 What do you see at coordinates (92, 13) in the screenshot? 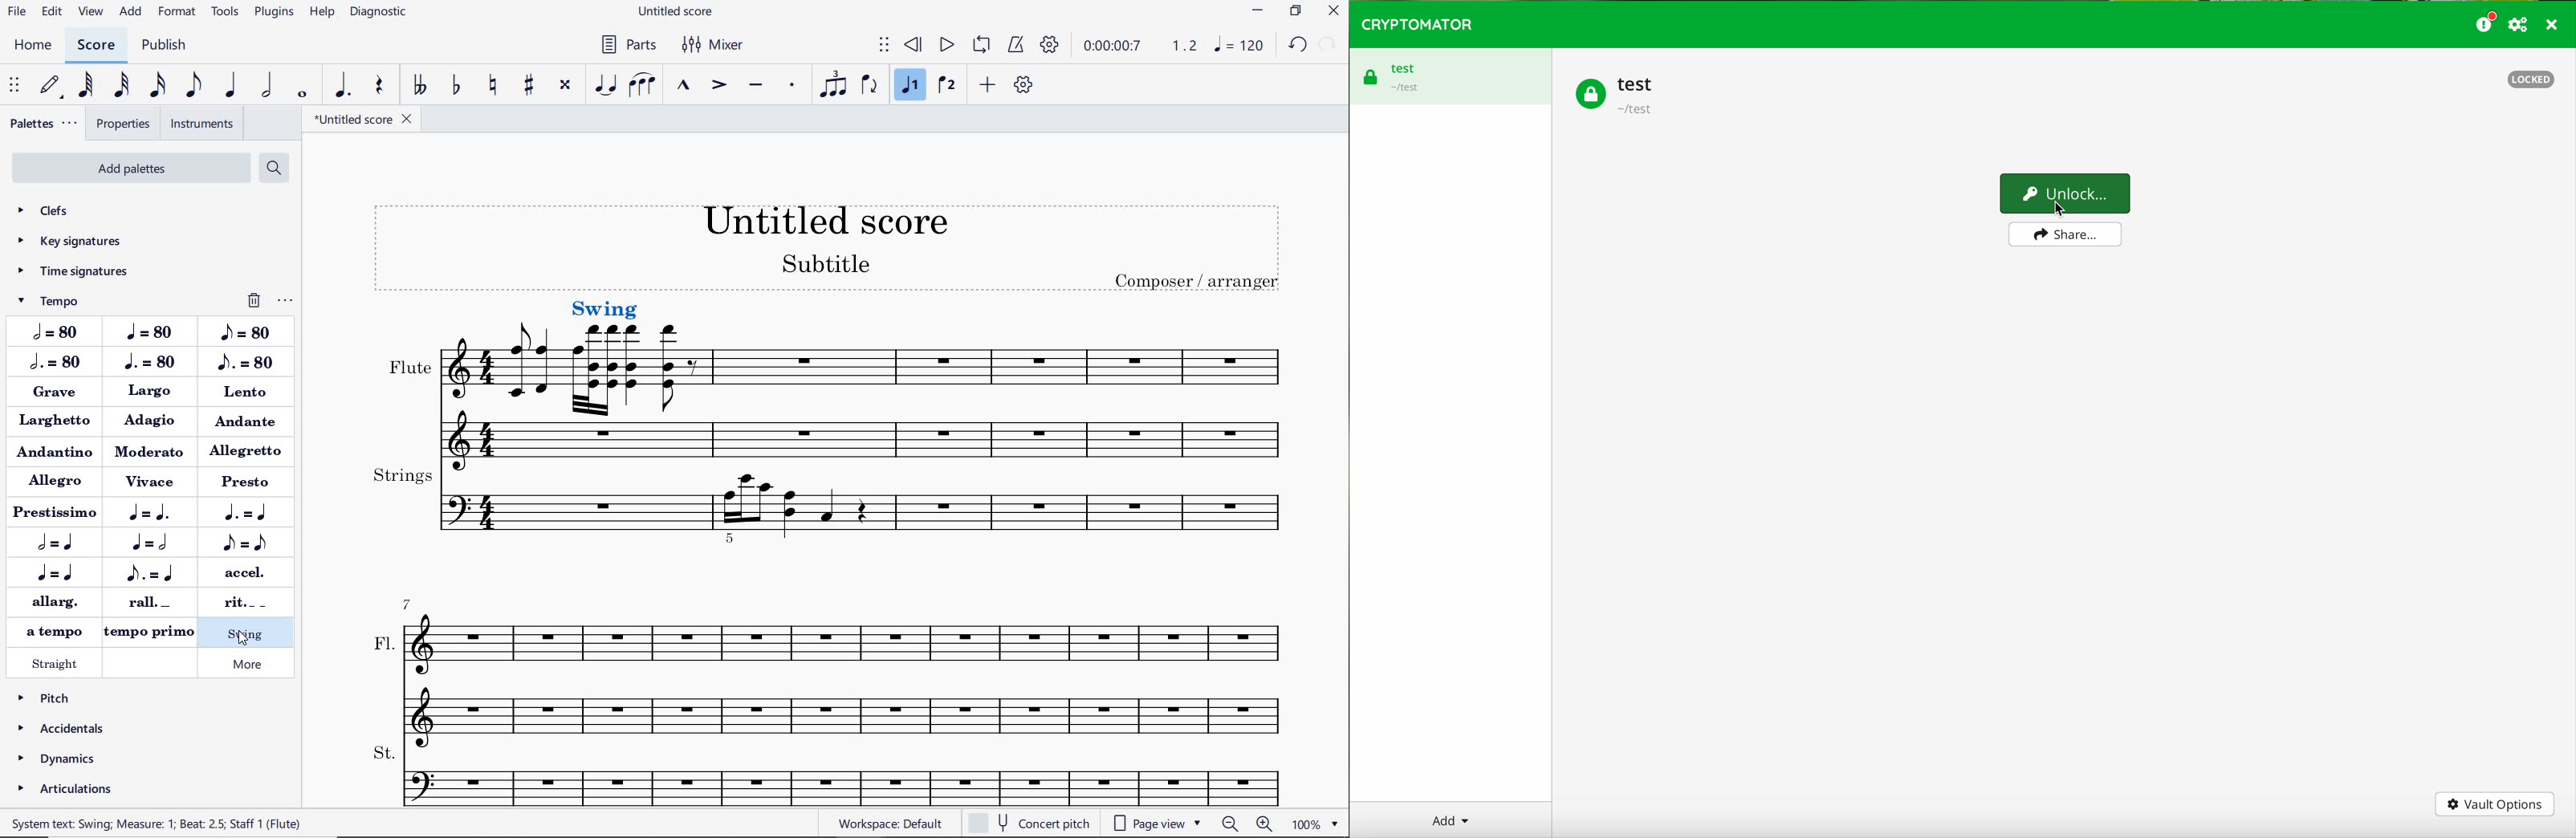
I see `view` at bounding box center [92, 13].